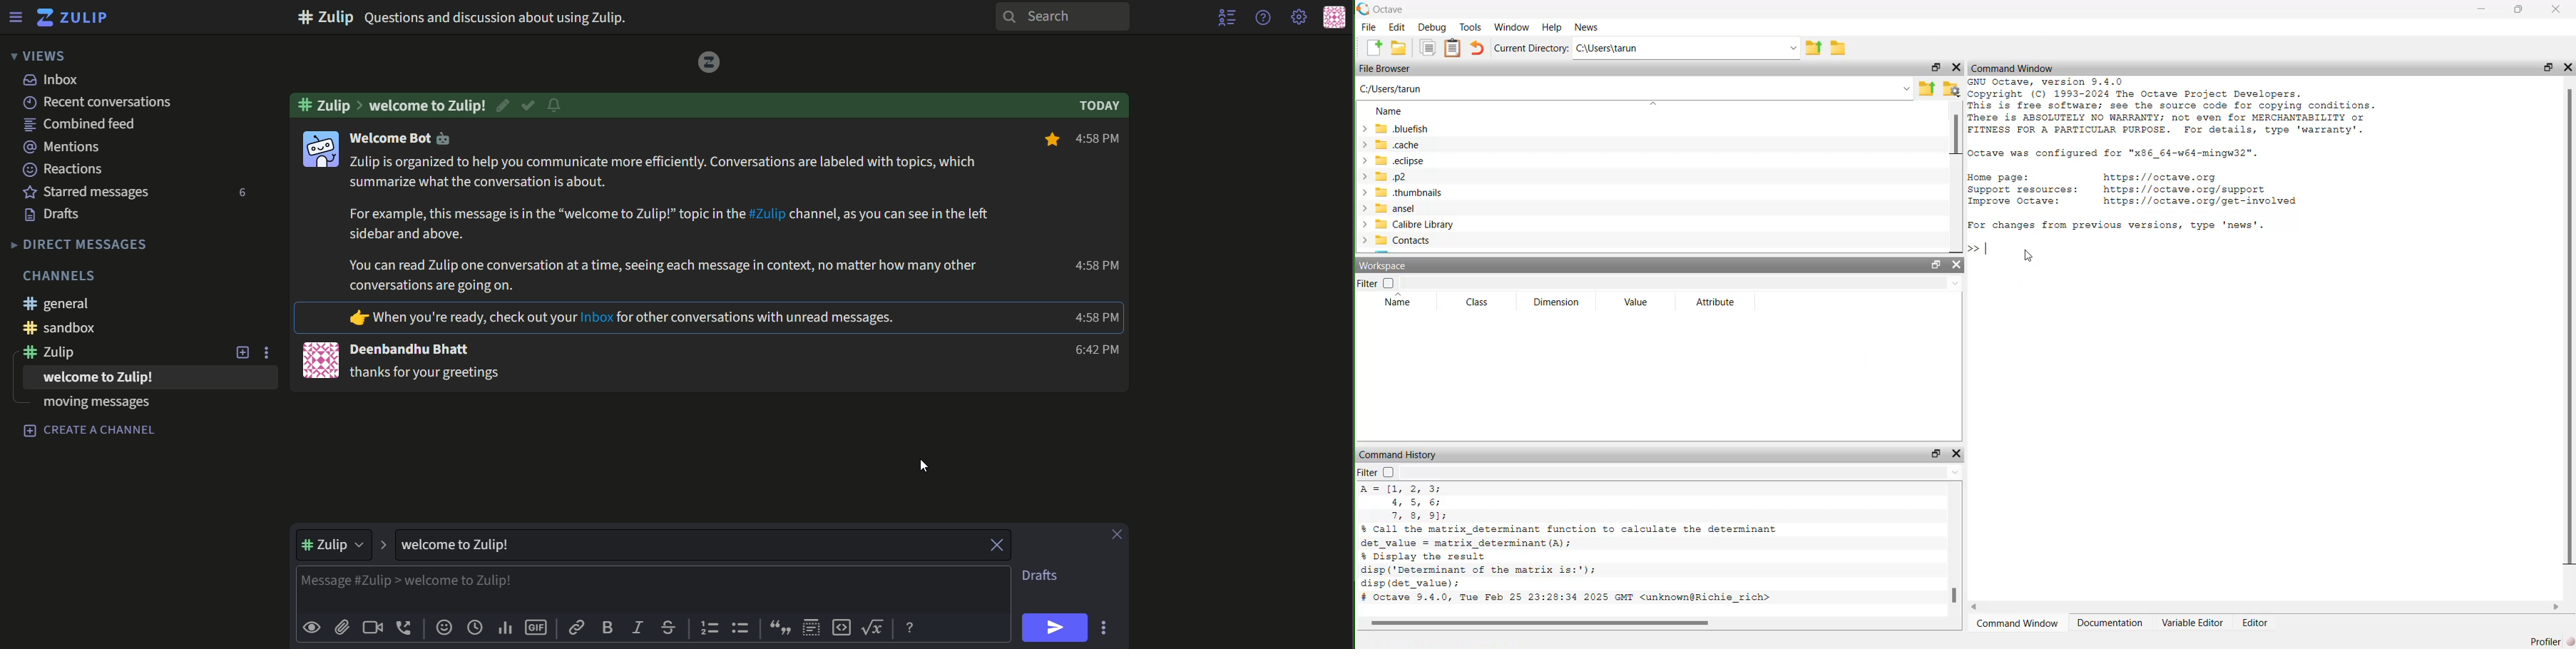  What do you see at coordinates (239, 194) in the screenshot?
I see `number` at bounding box center [239, 194].